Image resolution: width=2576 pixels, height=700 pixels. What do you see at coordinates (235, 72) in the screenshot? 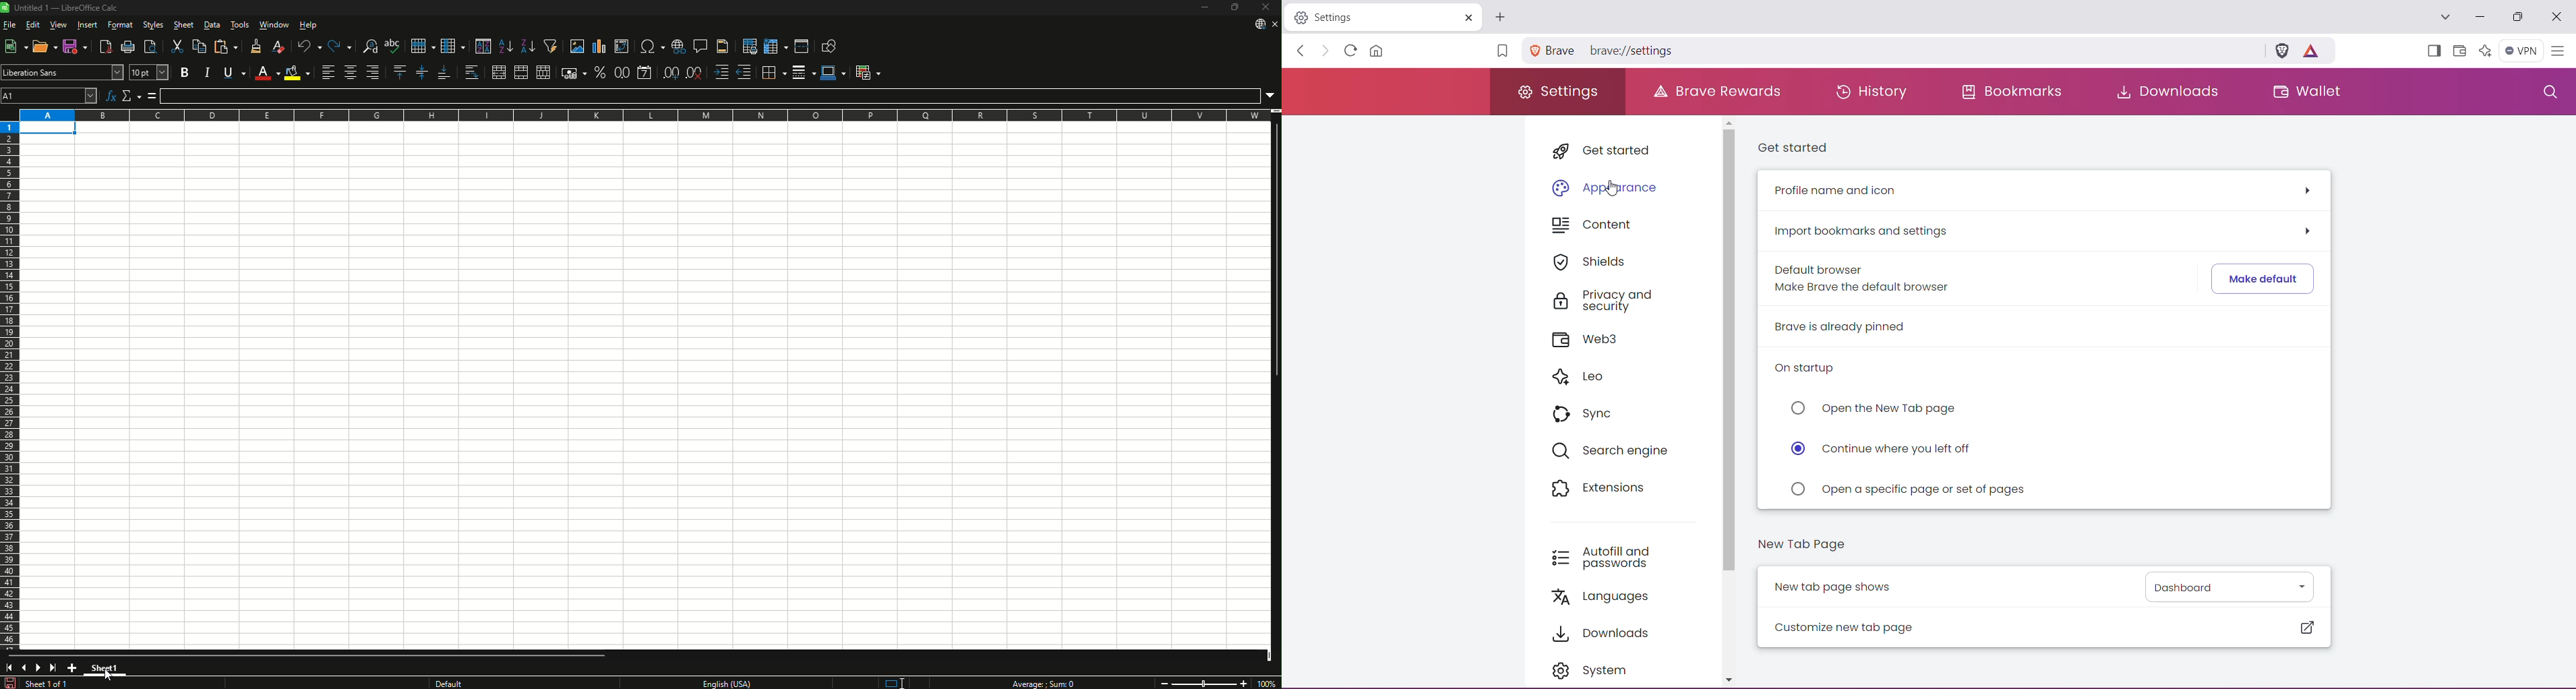
I see `Underline` at bounding box center [235, 72].